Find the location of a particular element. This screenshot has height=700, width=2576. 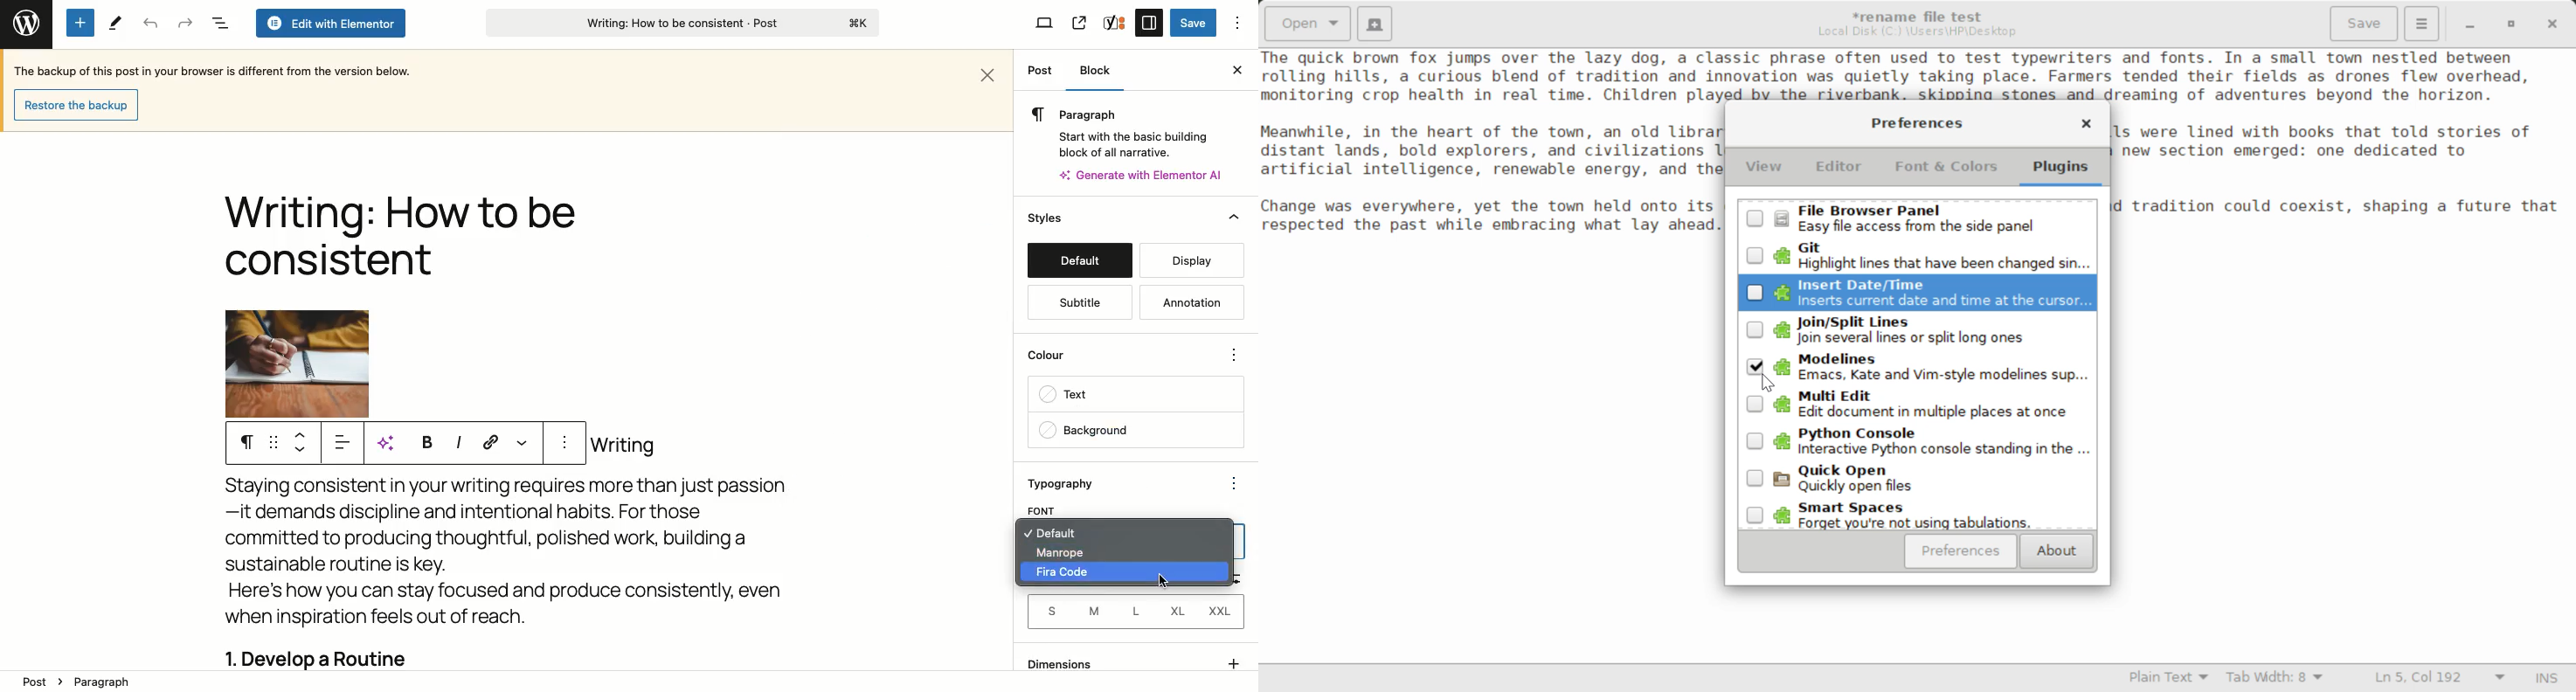

Title is located at coordinates (399, 239).